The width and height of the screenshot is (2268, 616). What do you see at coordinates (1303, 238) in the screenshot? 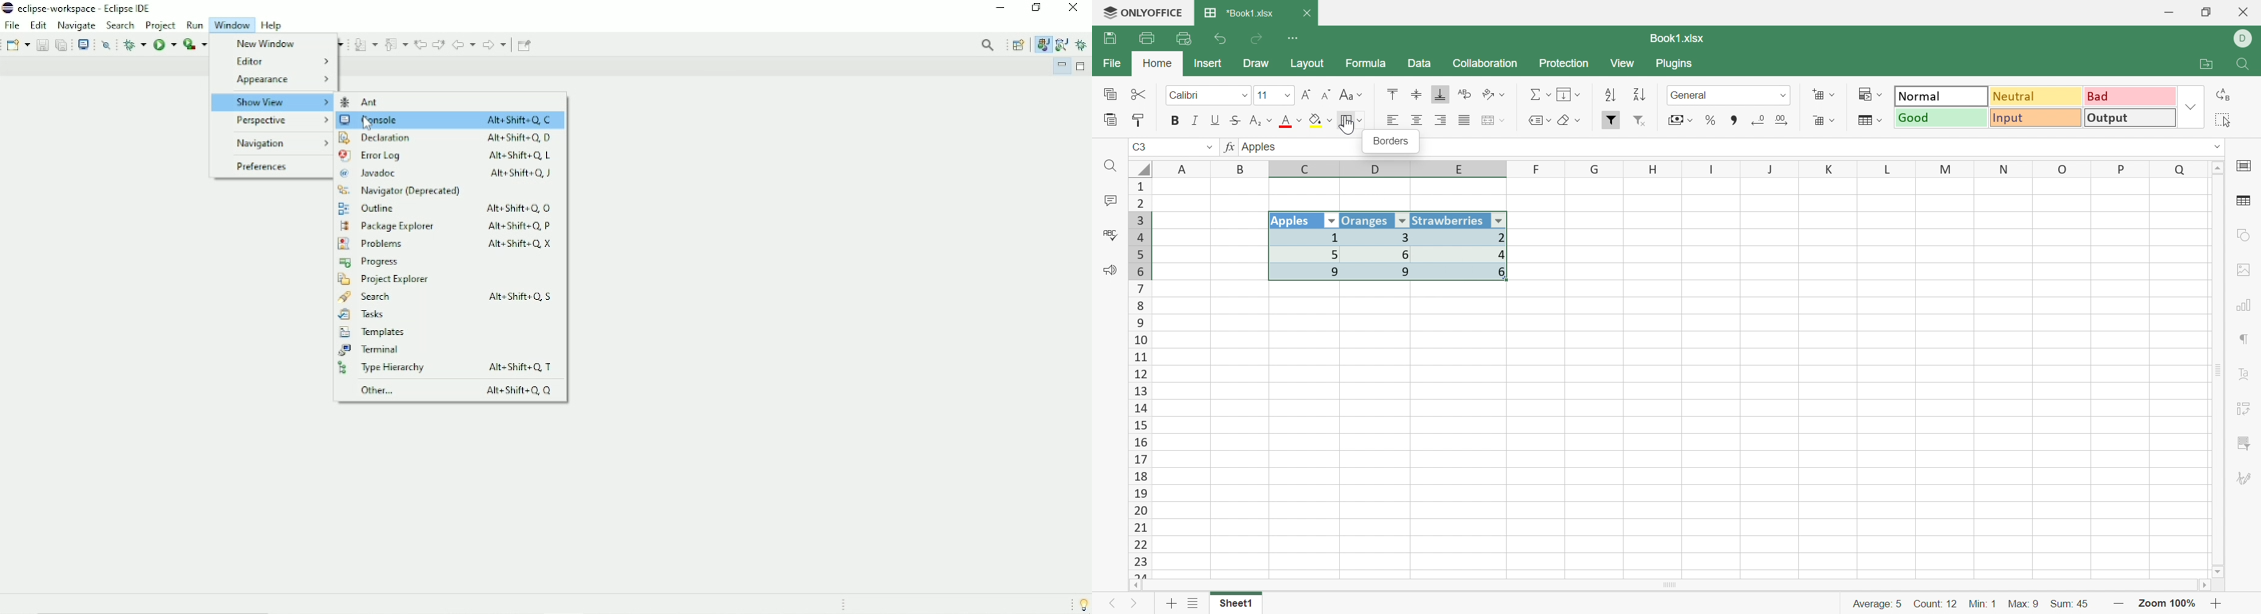
I see `1` at bounding box center [1303, 238].